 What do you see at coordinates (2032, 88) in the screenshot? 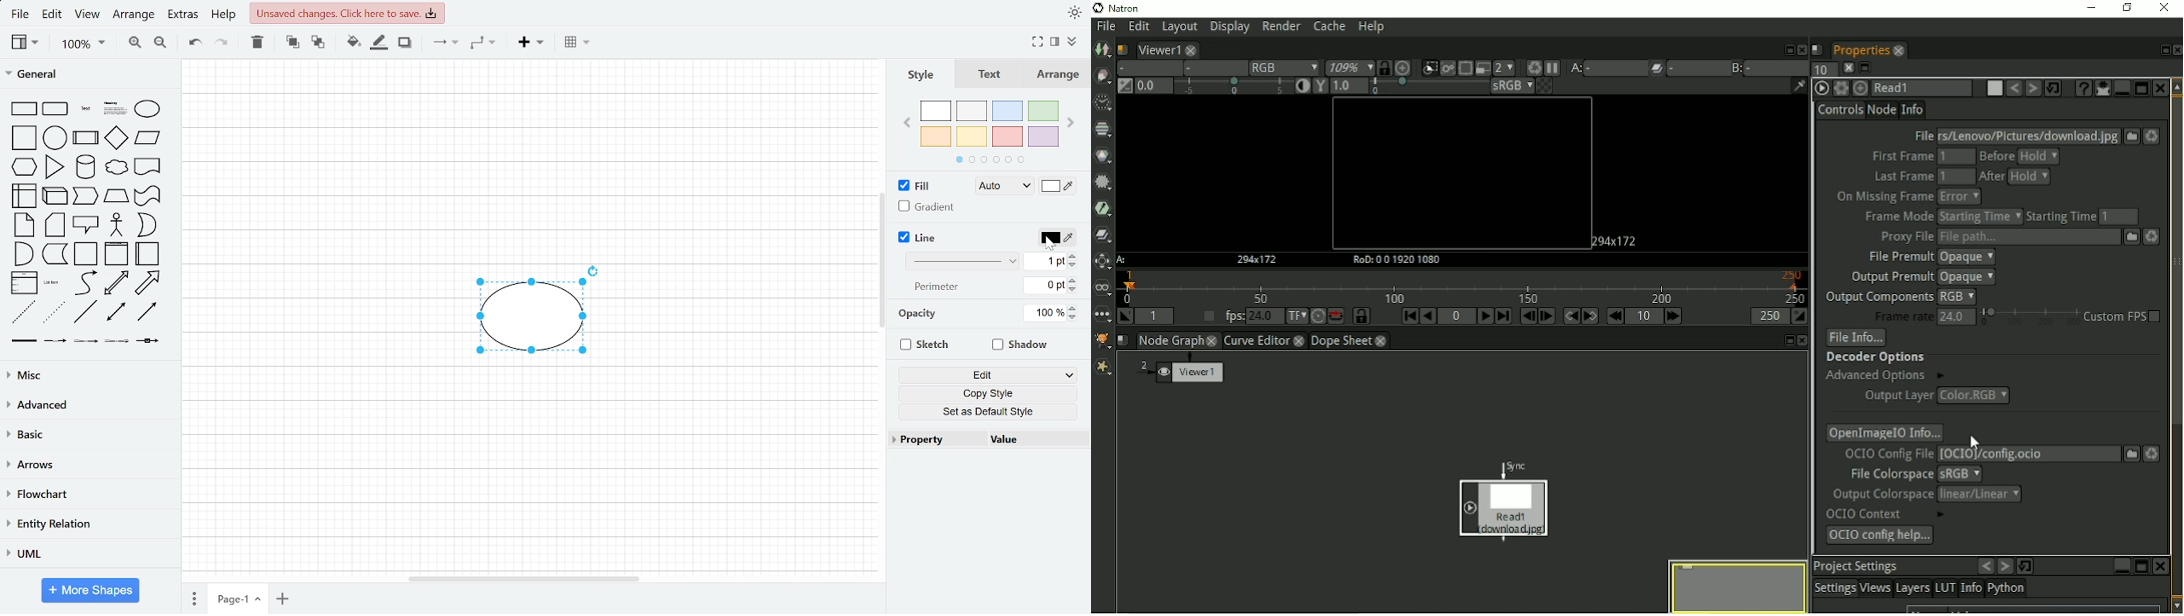
I see `Redo` at bounding box center [2032, 88].